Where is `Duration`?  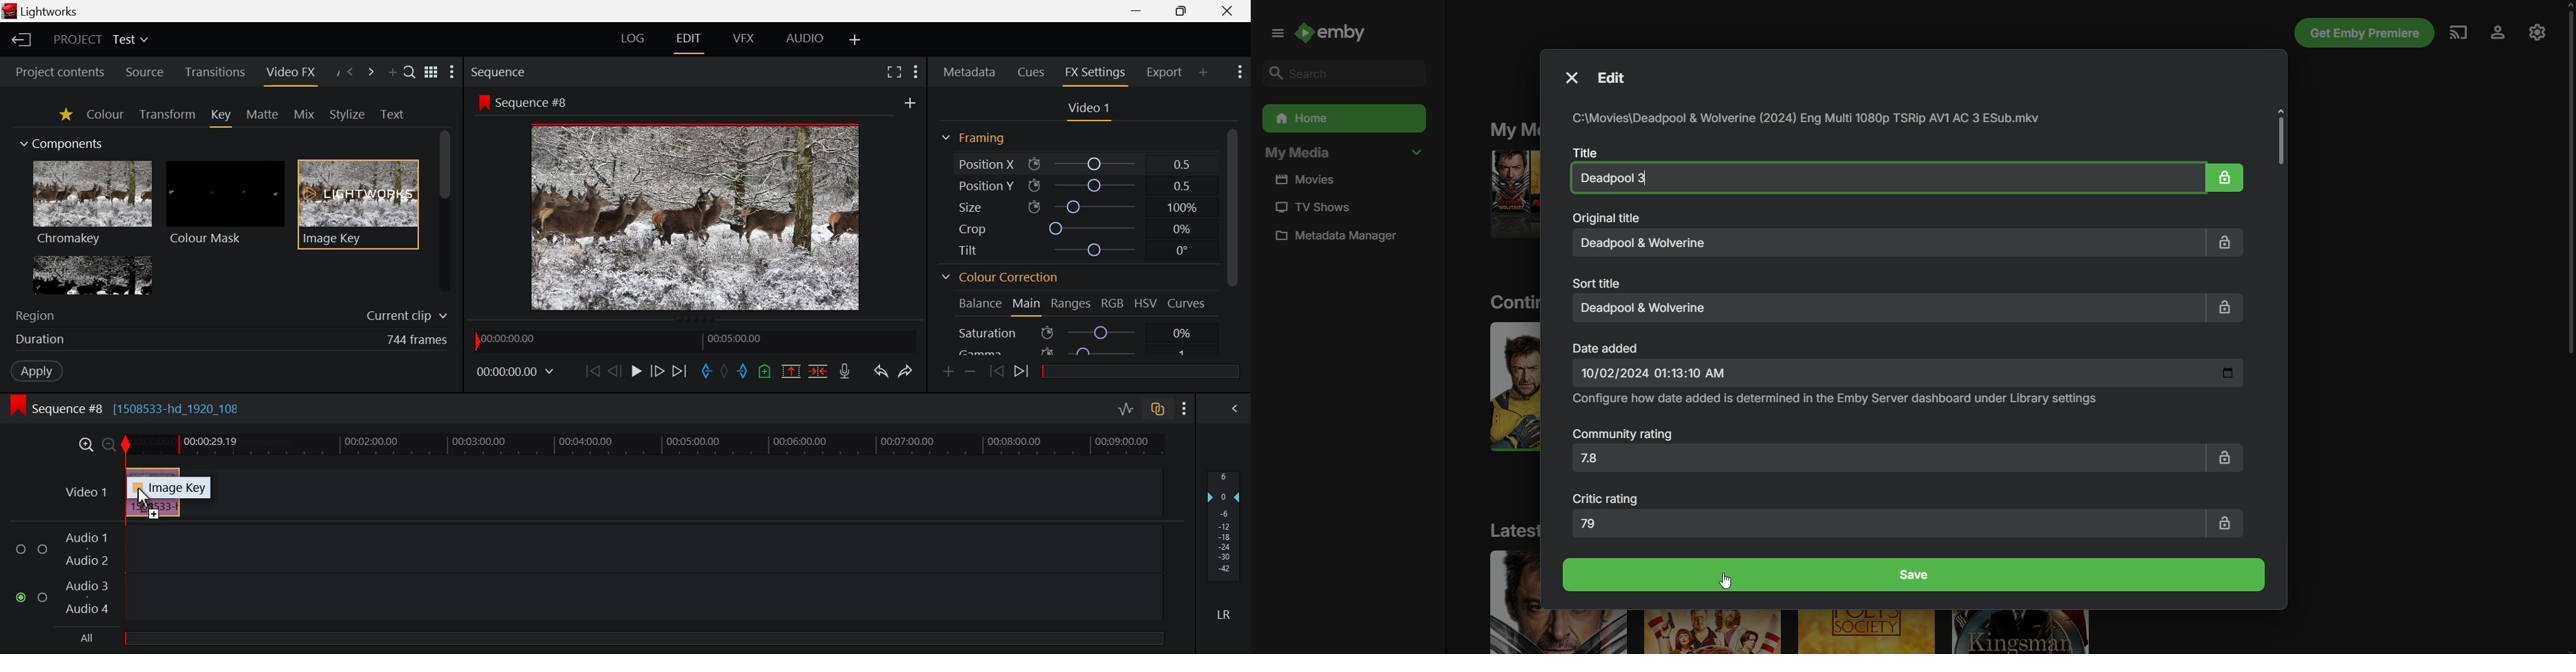 Duration is located at coordinates (41, 339).